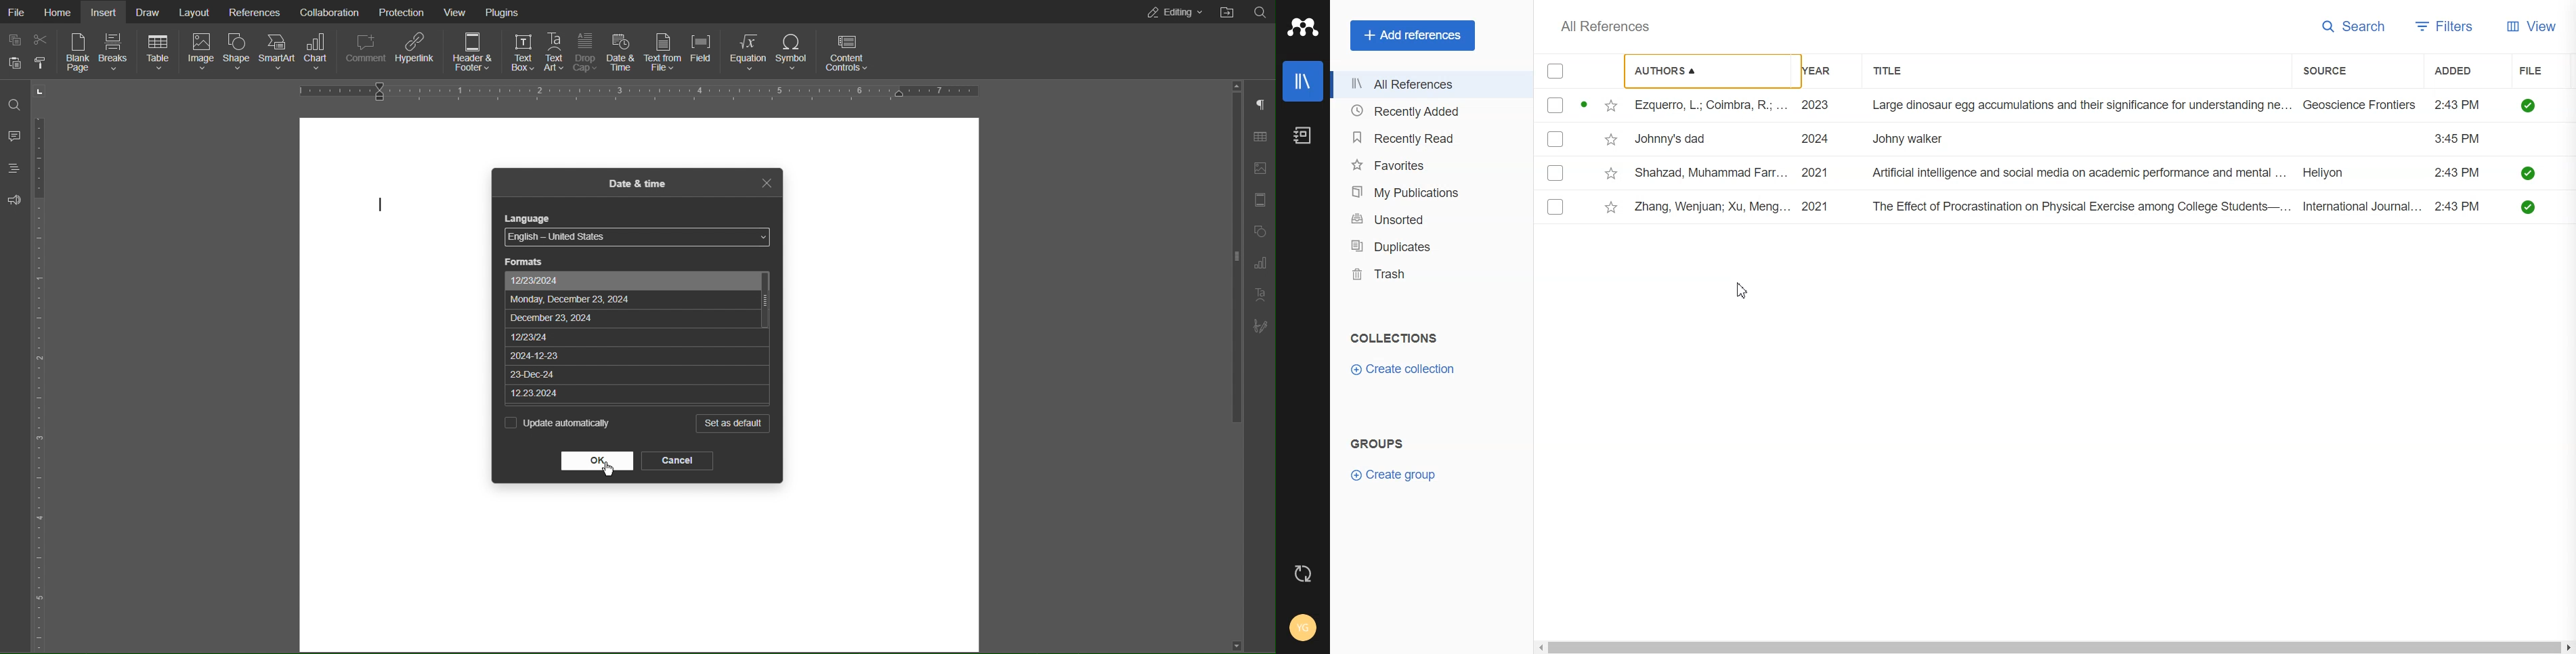  I want to click on Create group, so click(1400, 477).